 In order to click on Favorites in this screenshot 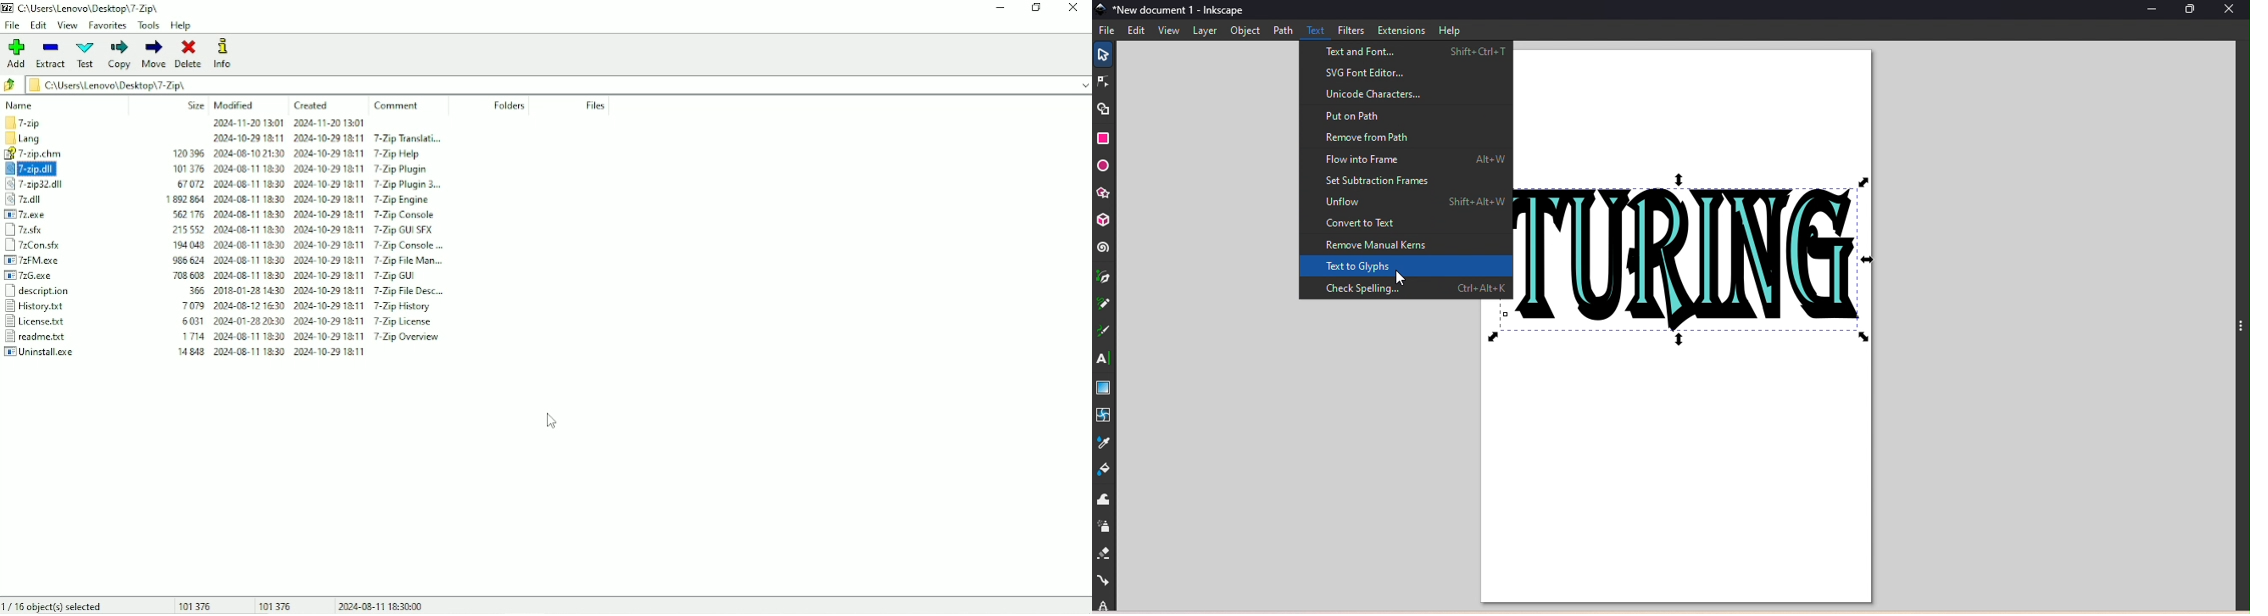, I will do `click(107, 25)`.